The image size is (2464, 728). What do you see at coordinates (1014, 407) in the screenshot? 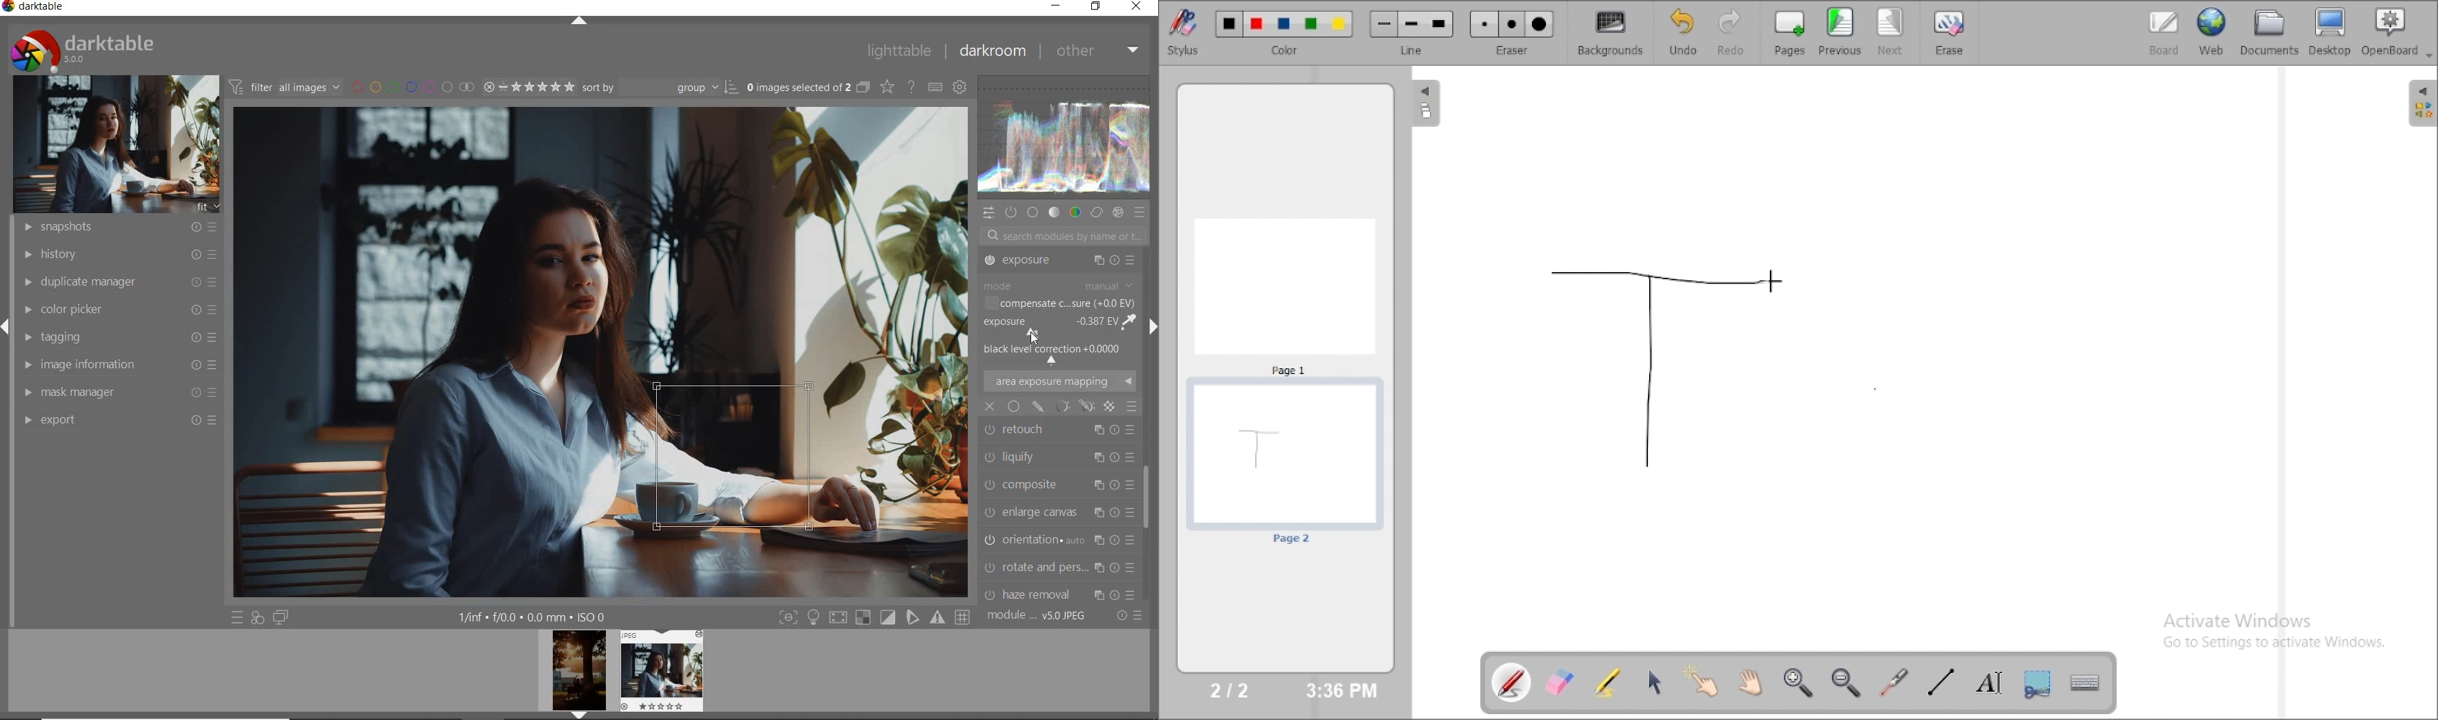
I see `uniformly` at bounding box center [1014, 407].